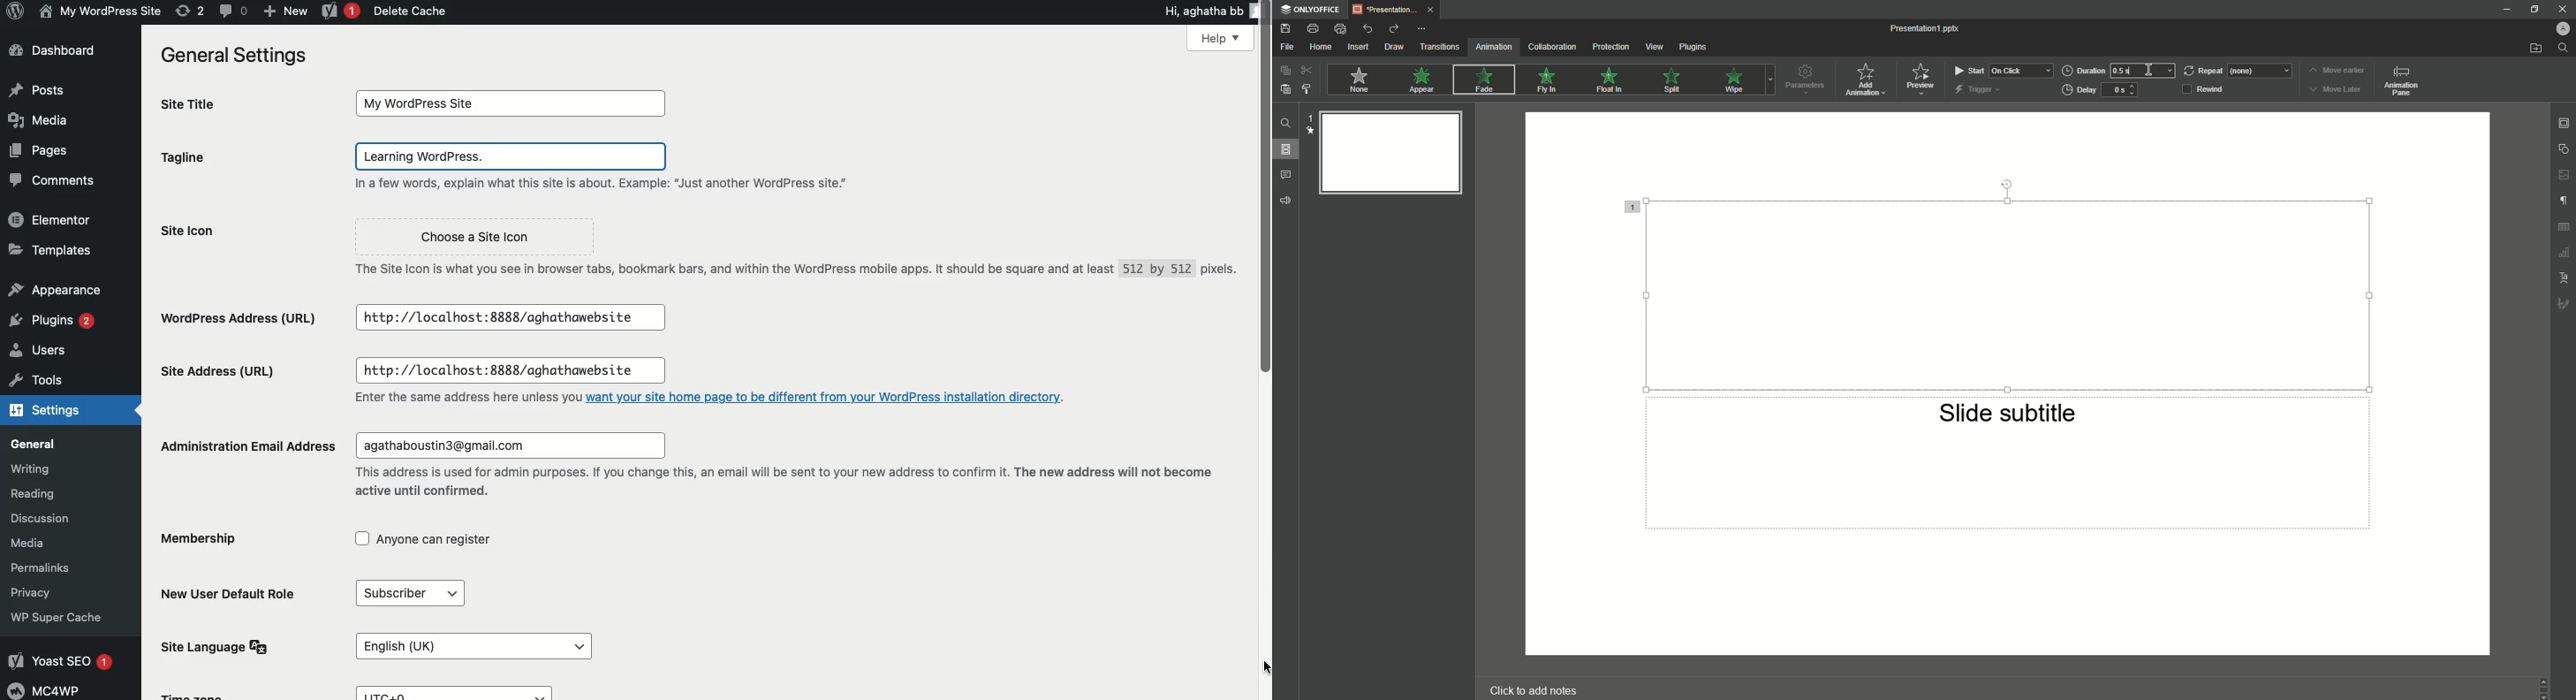  Describe the element at coordinates (1553, 46) in the screenshot. I see `Collaboration` at that location.